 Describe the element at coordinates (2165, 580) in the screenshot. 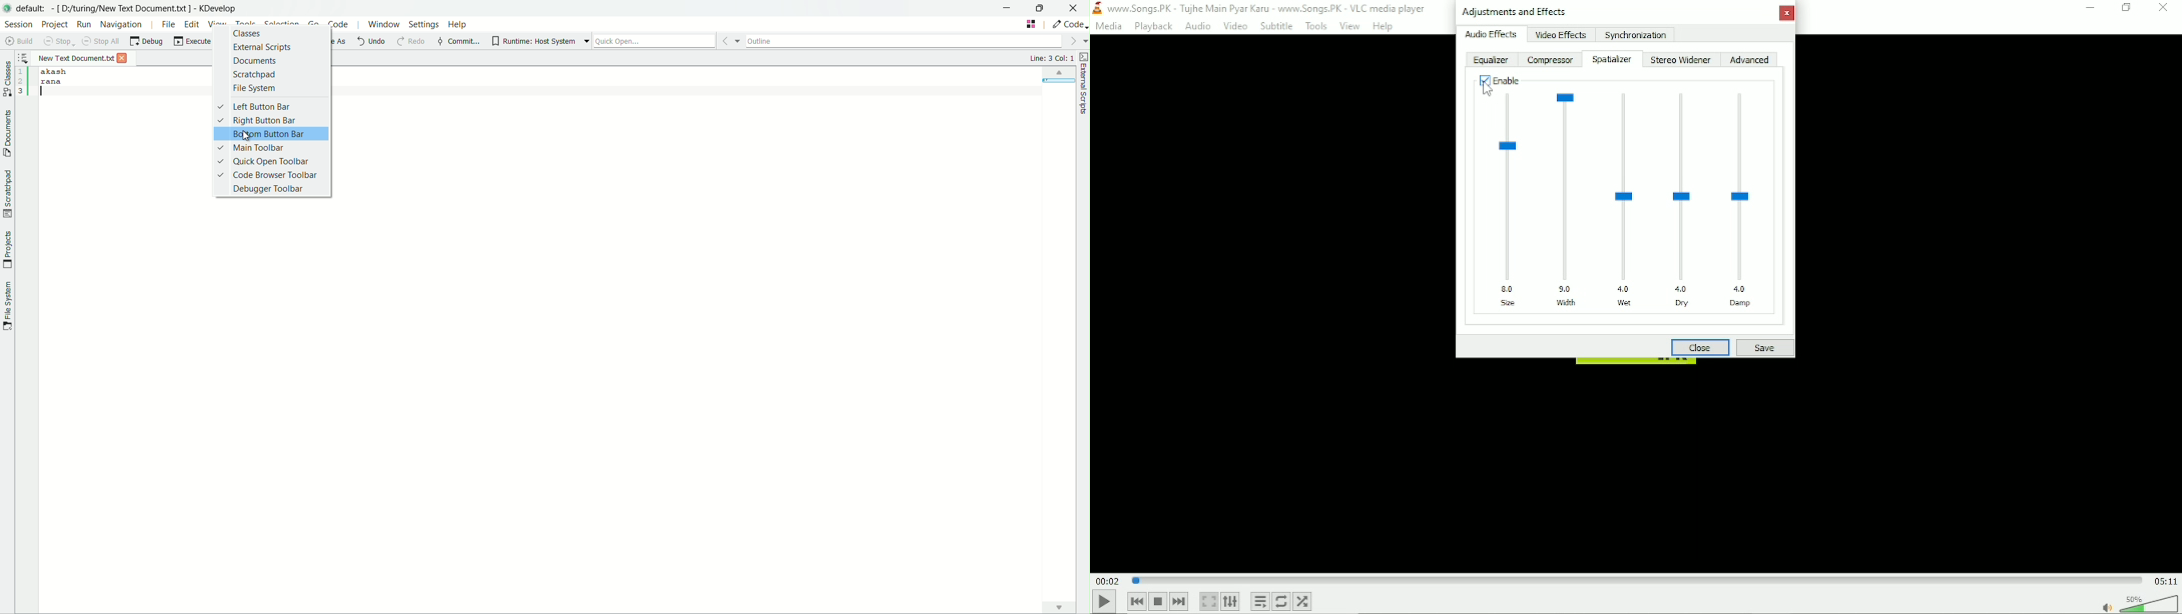

I see `Total duration` at that location.